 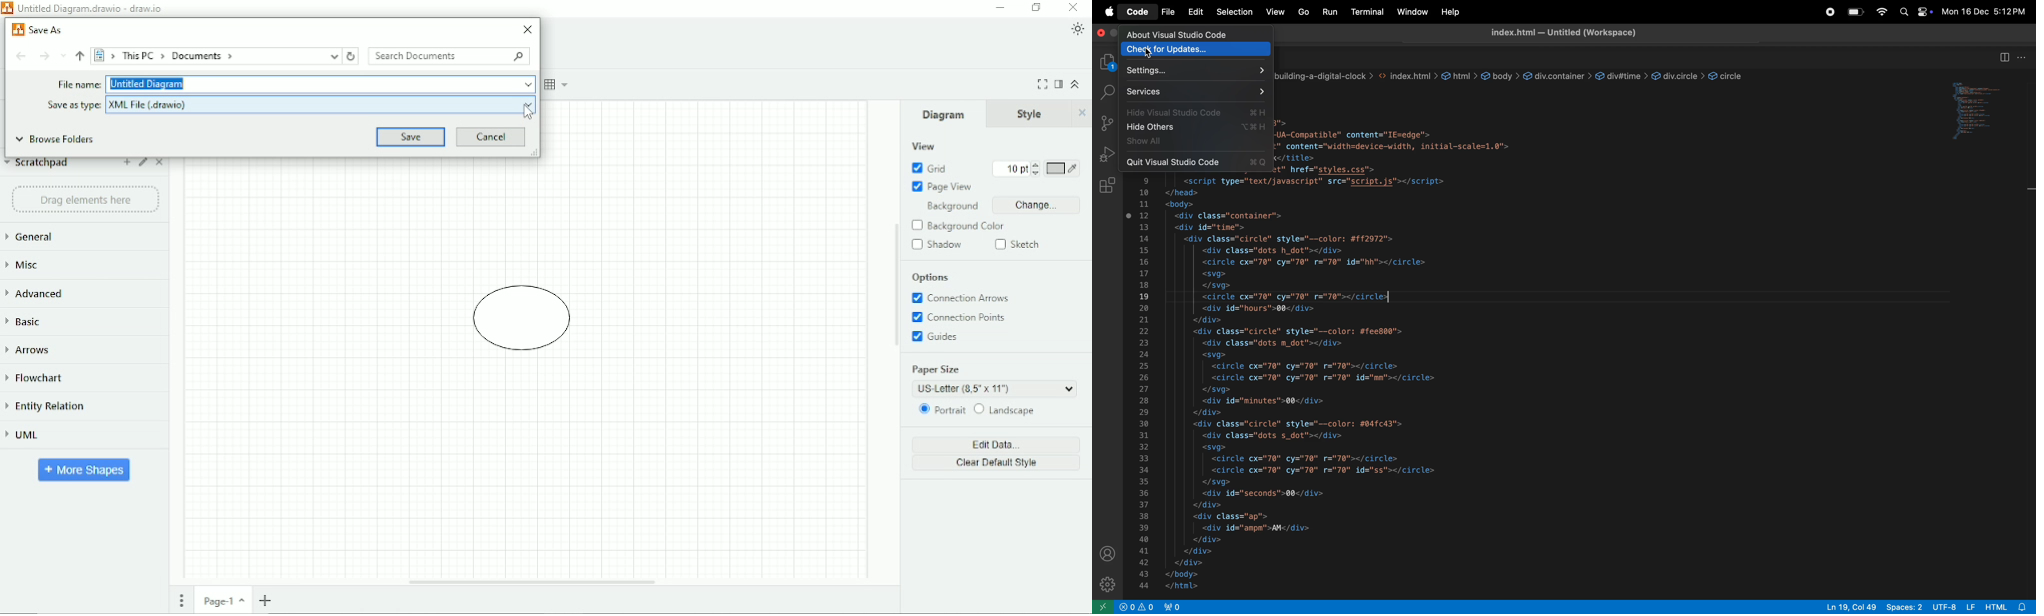 What do you see at coordinates (36, 29) in the screenshot?
I see `Save As` at bounding box center [36, 29].